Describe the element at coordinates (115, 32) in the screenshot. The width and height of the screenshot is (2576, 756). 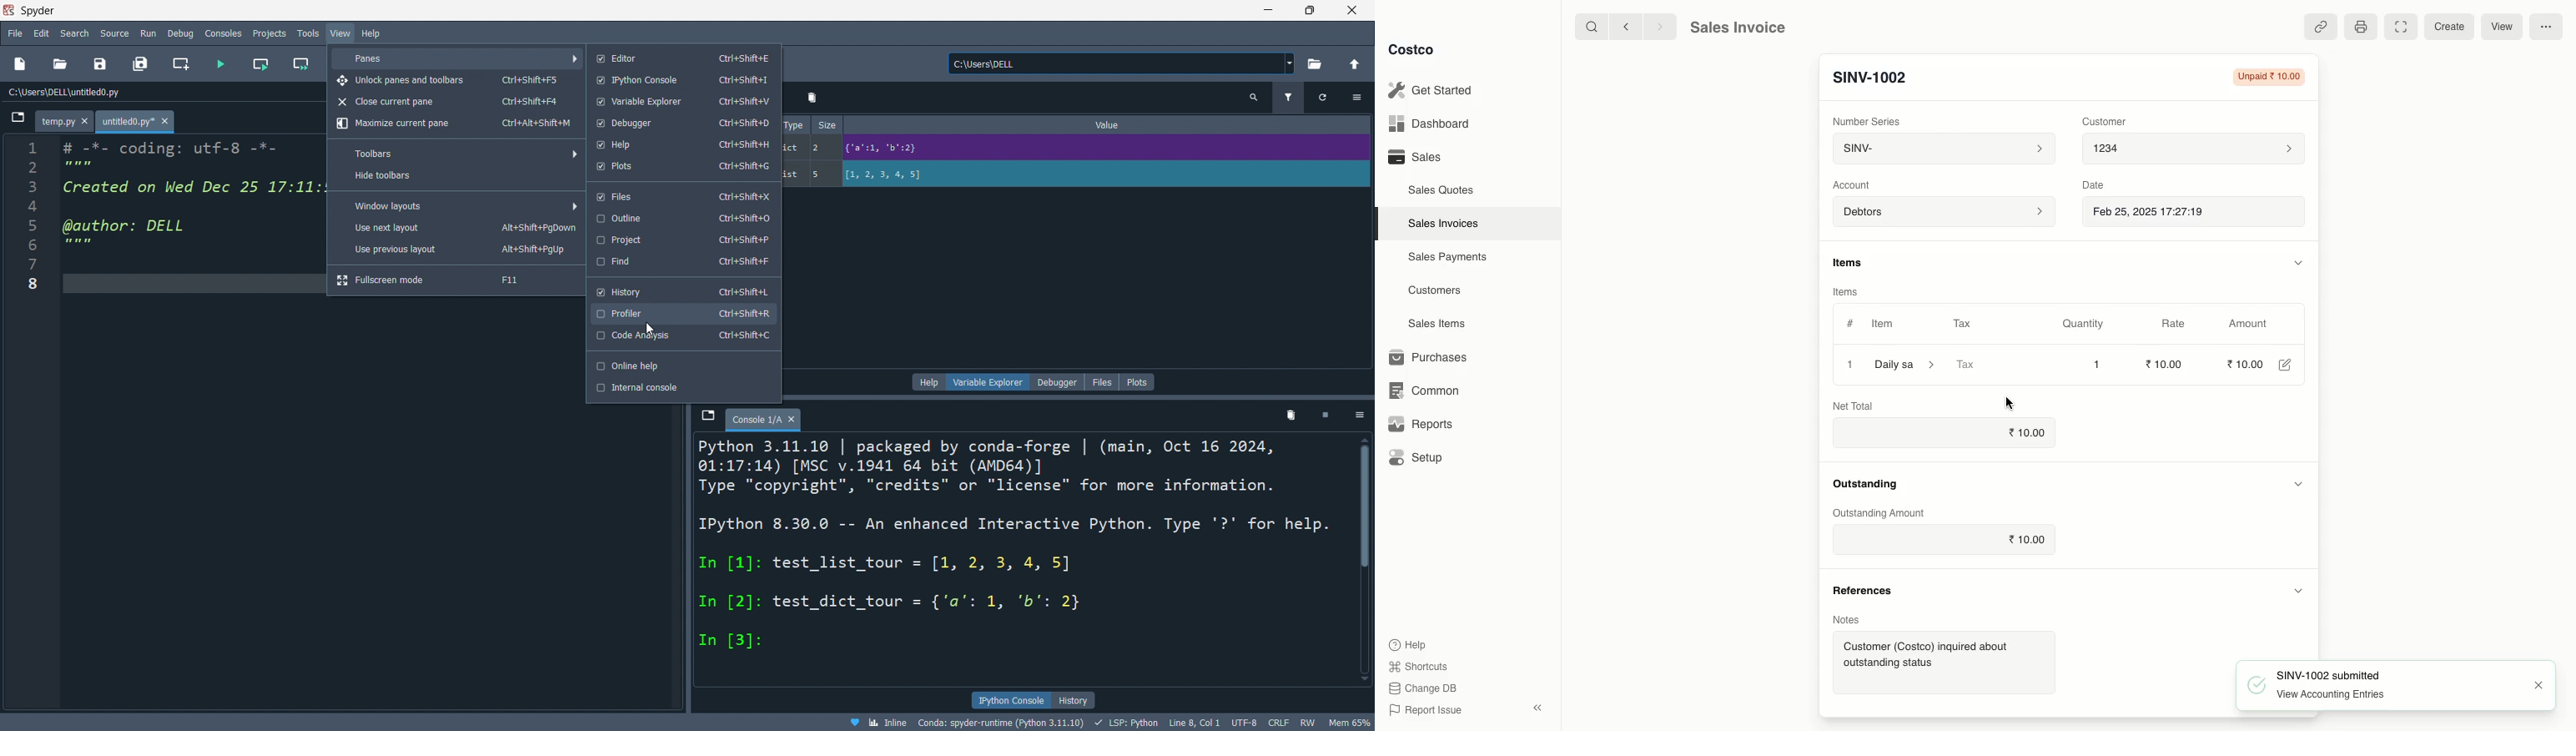
I see `source` at that location.